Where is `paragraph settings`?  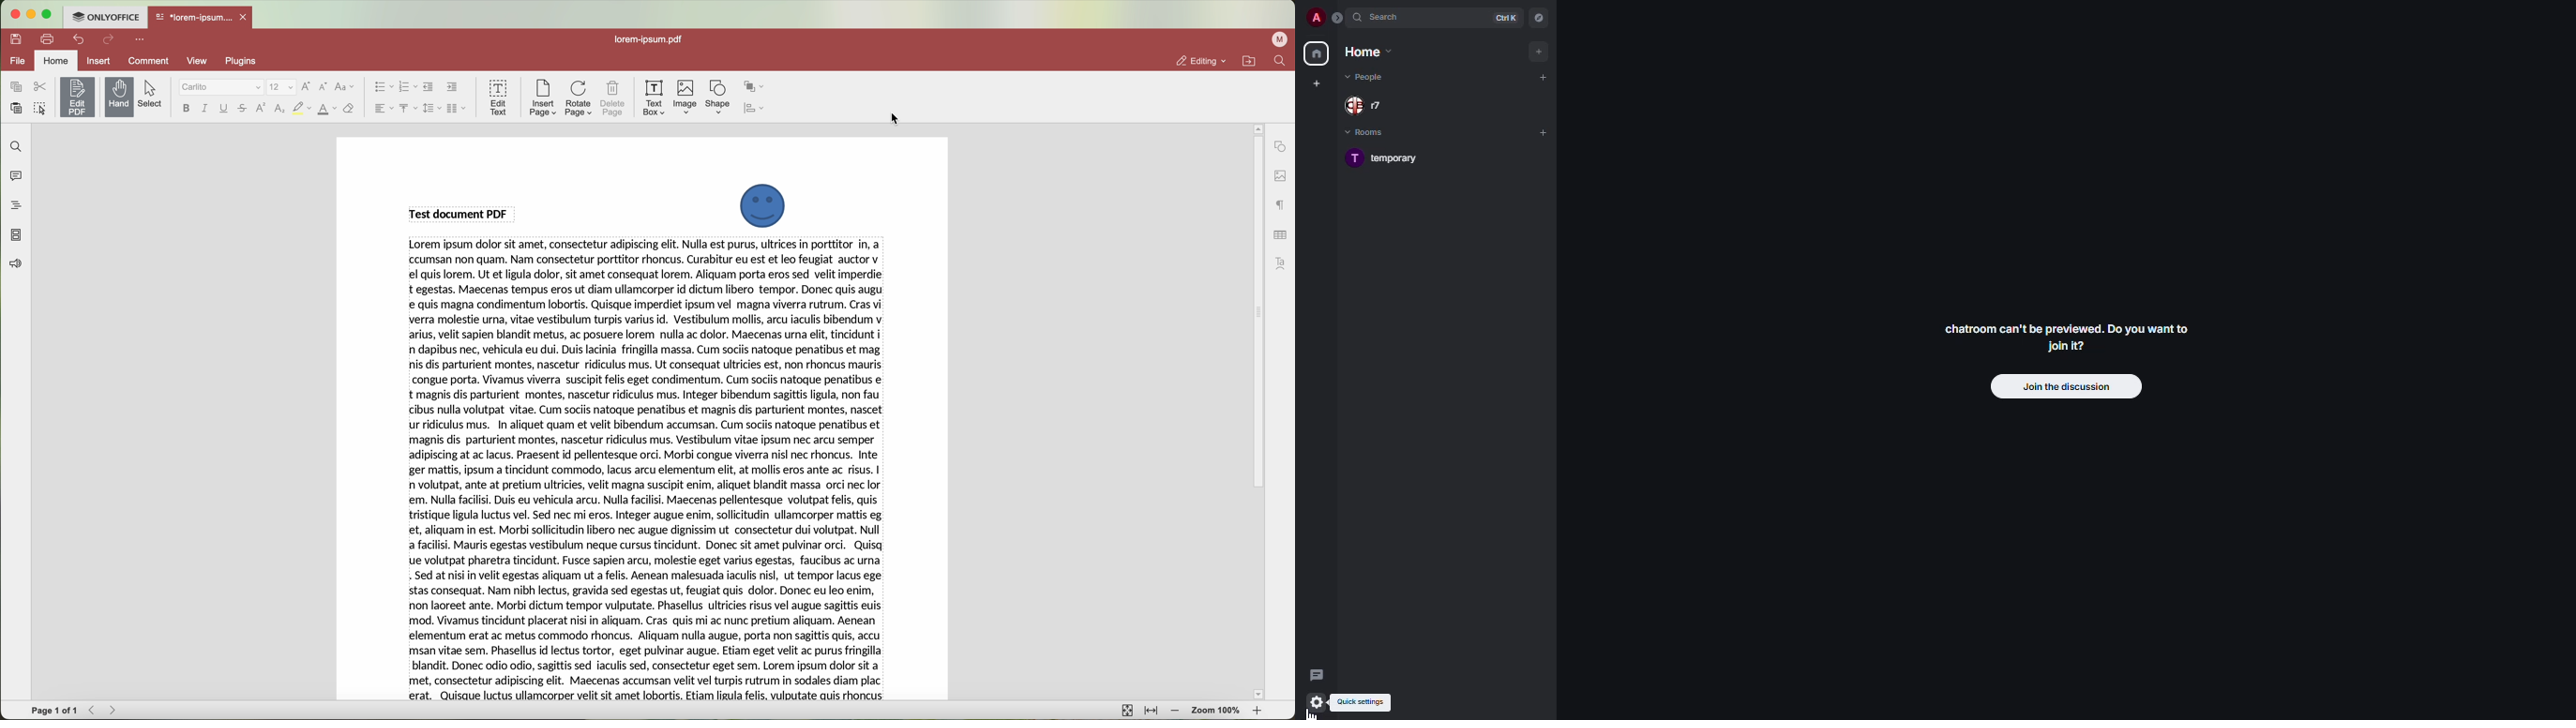
paragraph settings is located at coordinates (1278, 205).